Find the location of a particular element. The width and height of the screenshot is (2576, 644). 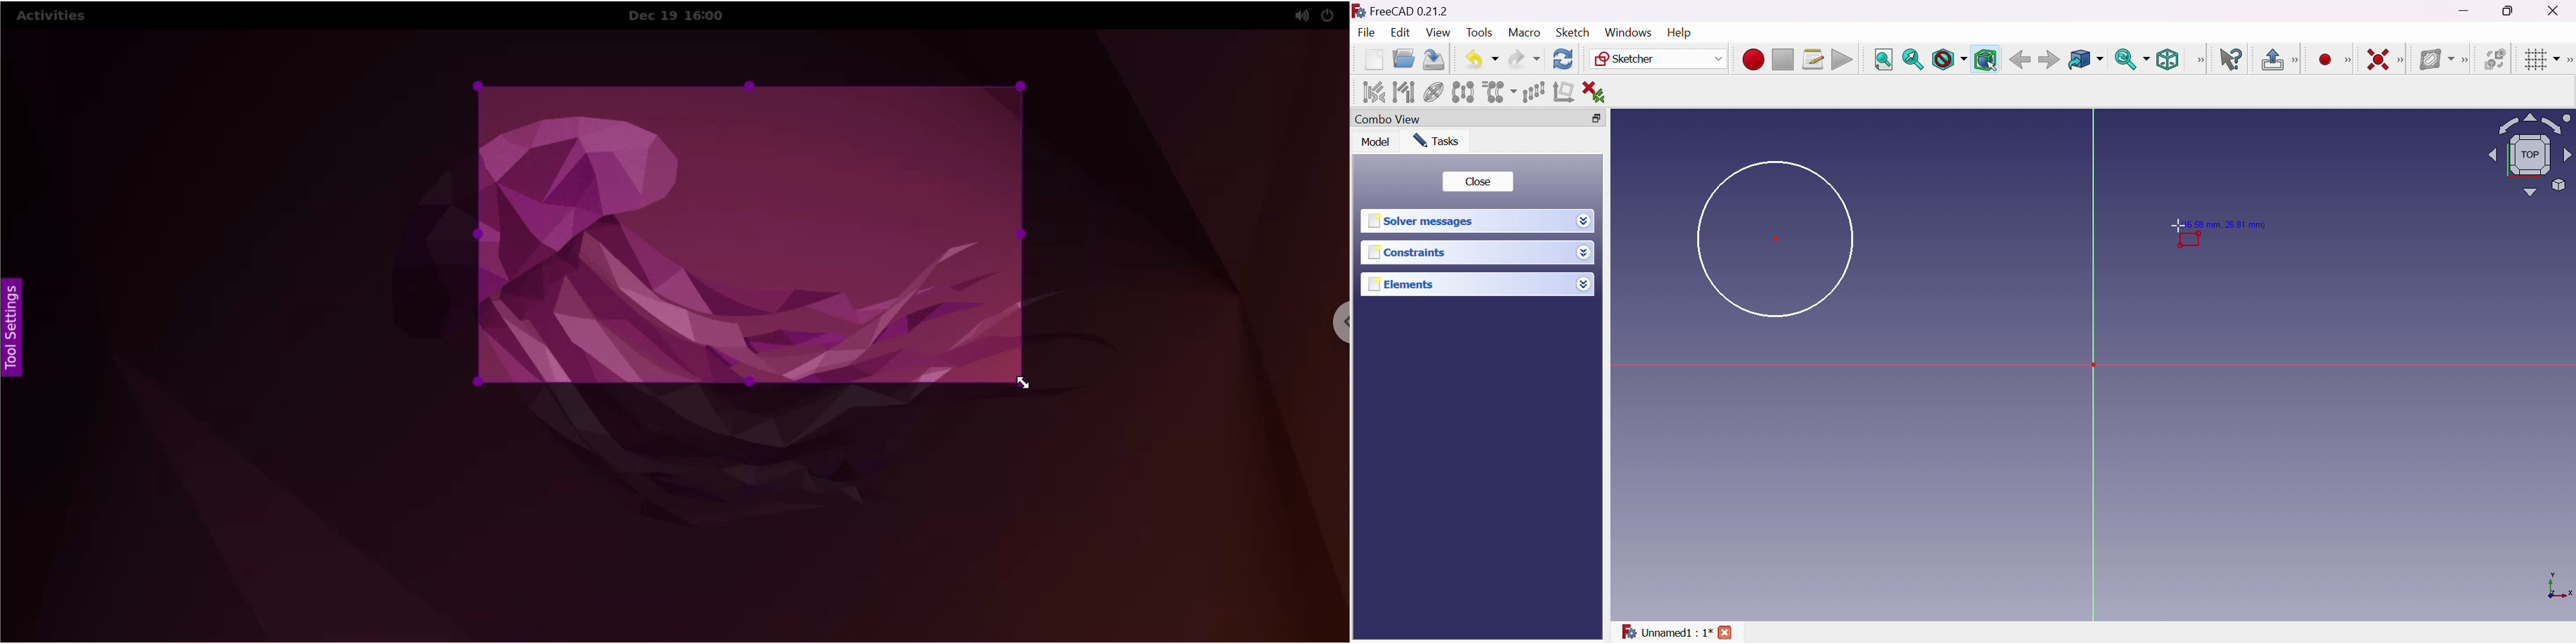

Combo view is located at coordinates (1388, 120).